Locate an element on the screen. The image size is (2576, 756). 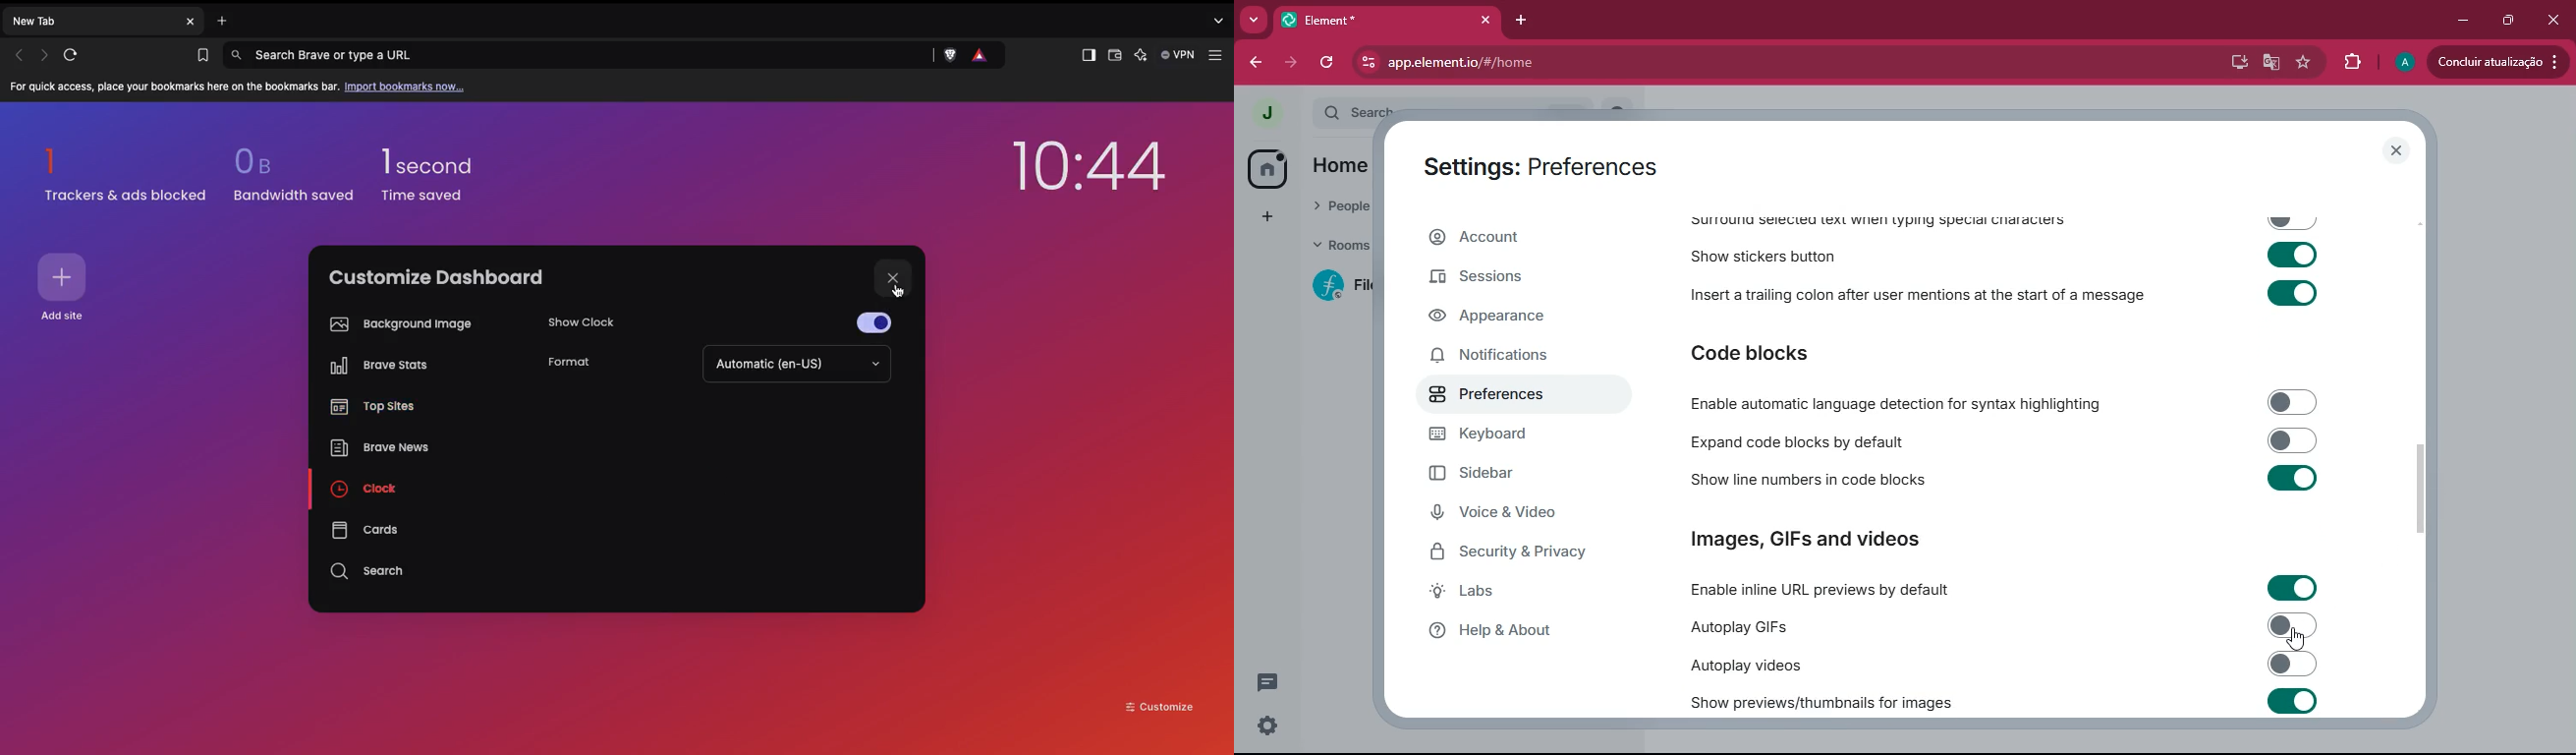
element is located at coordinates (1386, 20).